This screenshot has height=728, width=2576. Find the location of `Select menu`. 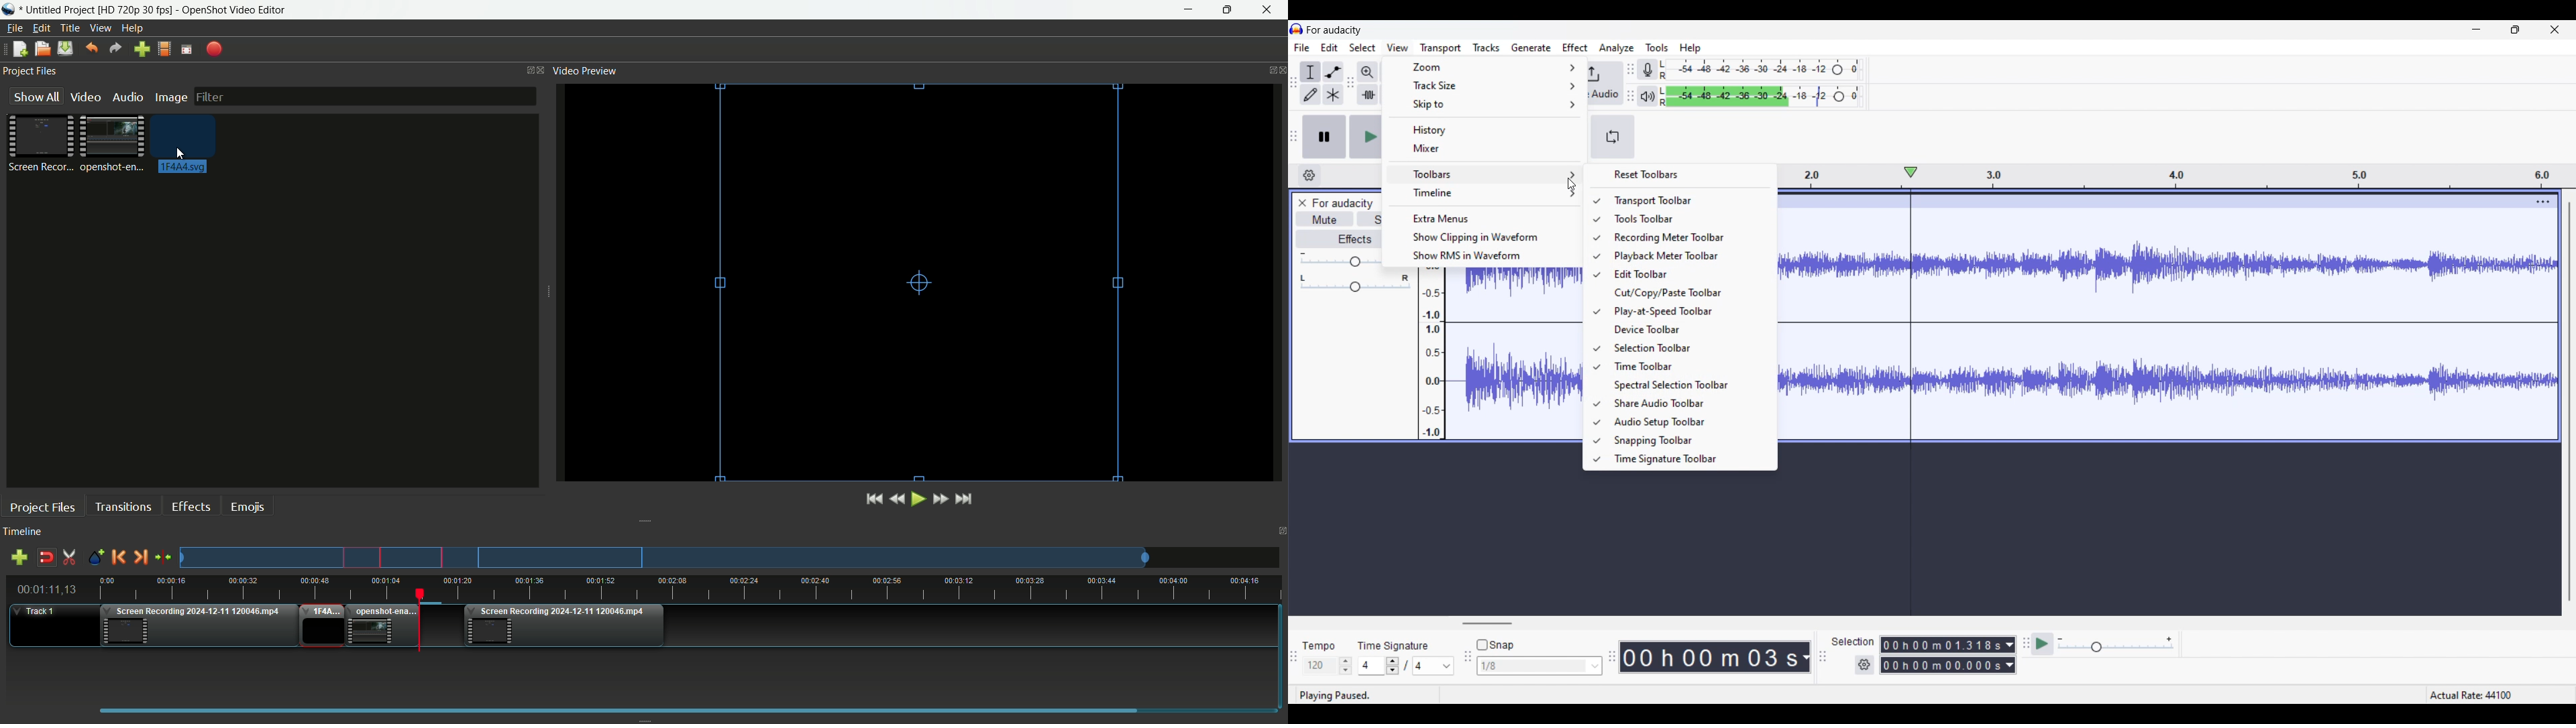

Select menu is located at coordinates (1362, 48).